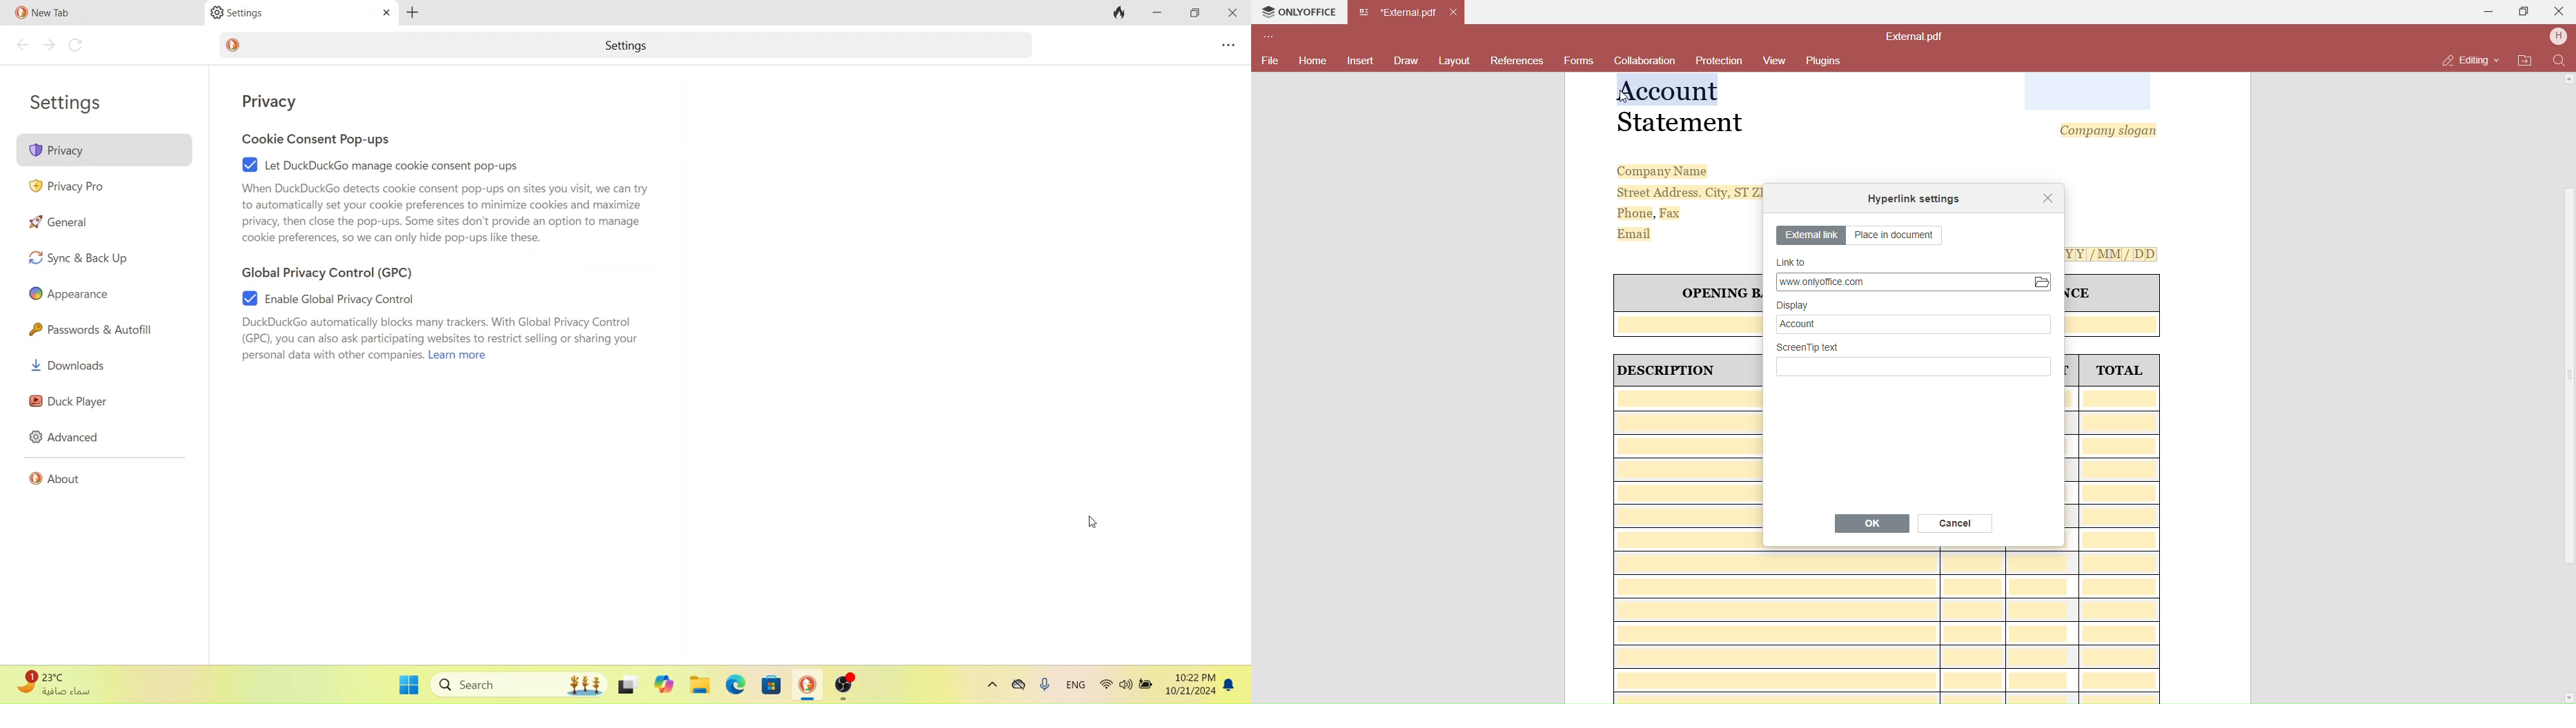 The width and height of the screenshot is (2576, 728). I want to click on [Y[Y[/MM/ DD], so click(2115, 255).